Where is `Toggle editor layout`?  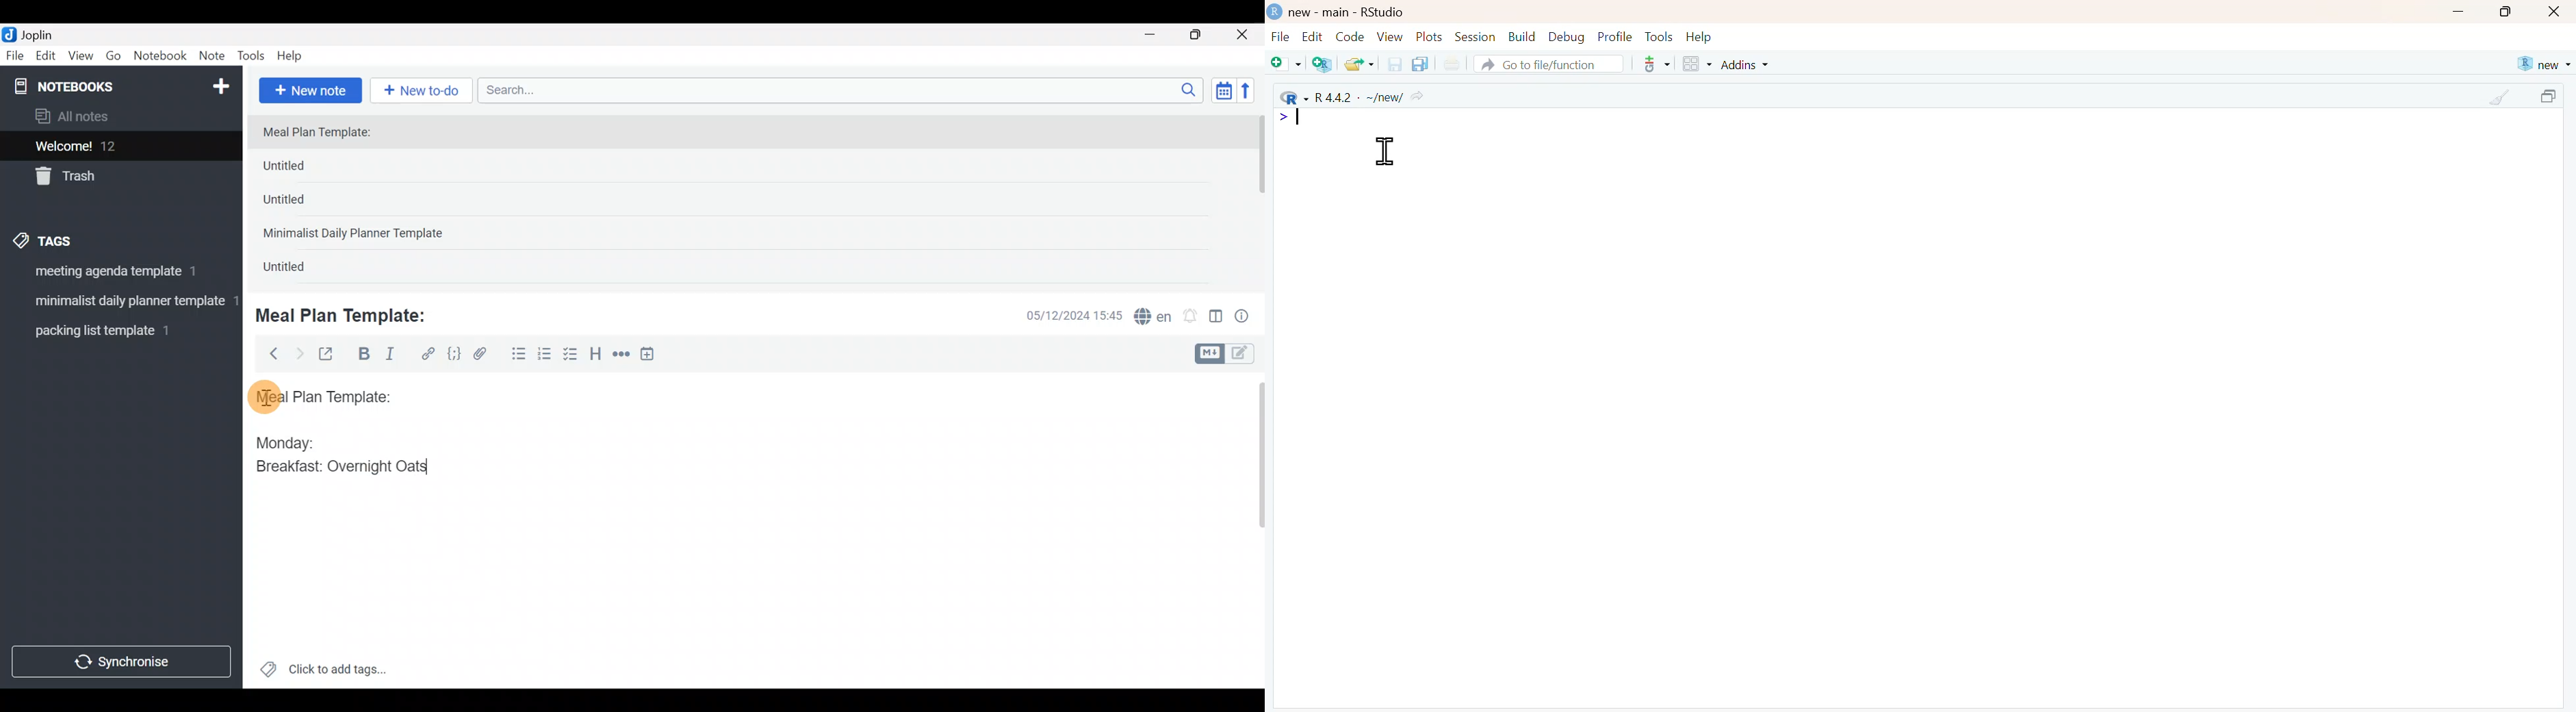
Toggle editor layout is located at coordinates (1217, 318).